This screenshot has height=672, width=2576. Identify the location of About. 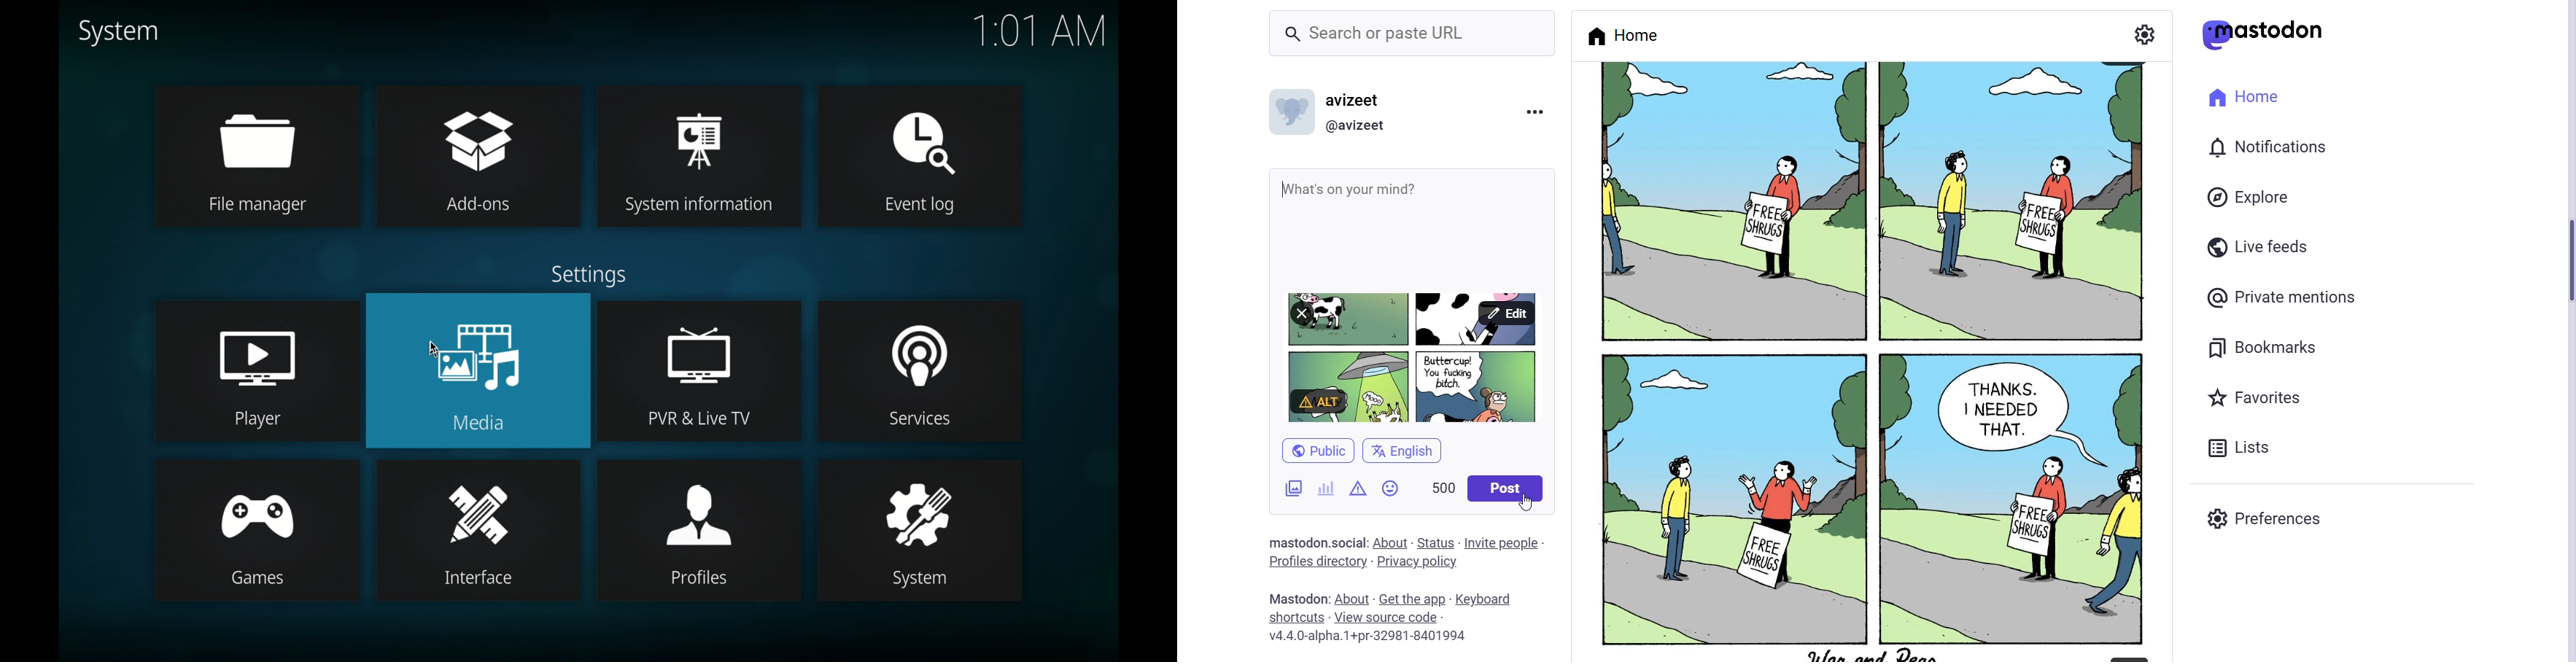
(1392, 541).